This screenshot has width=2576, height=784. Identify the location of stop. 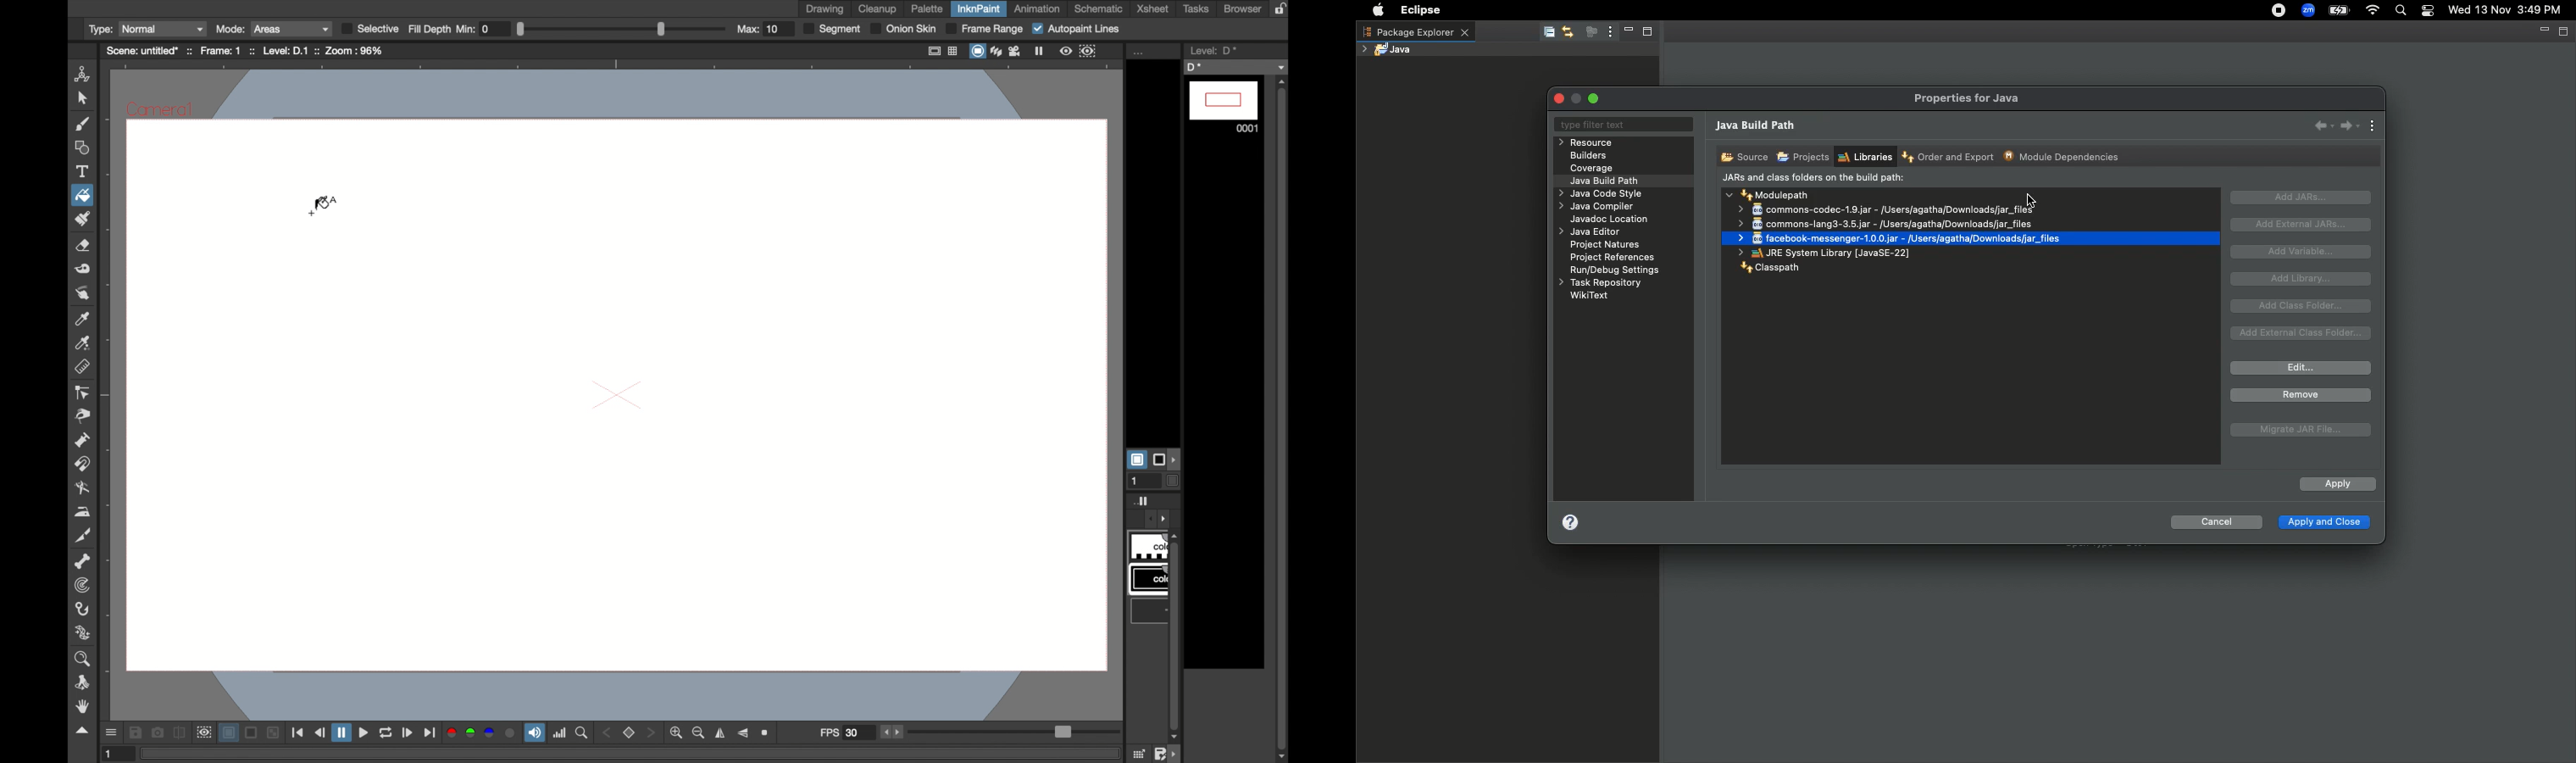
(631, 733).